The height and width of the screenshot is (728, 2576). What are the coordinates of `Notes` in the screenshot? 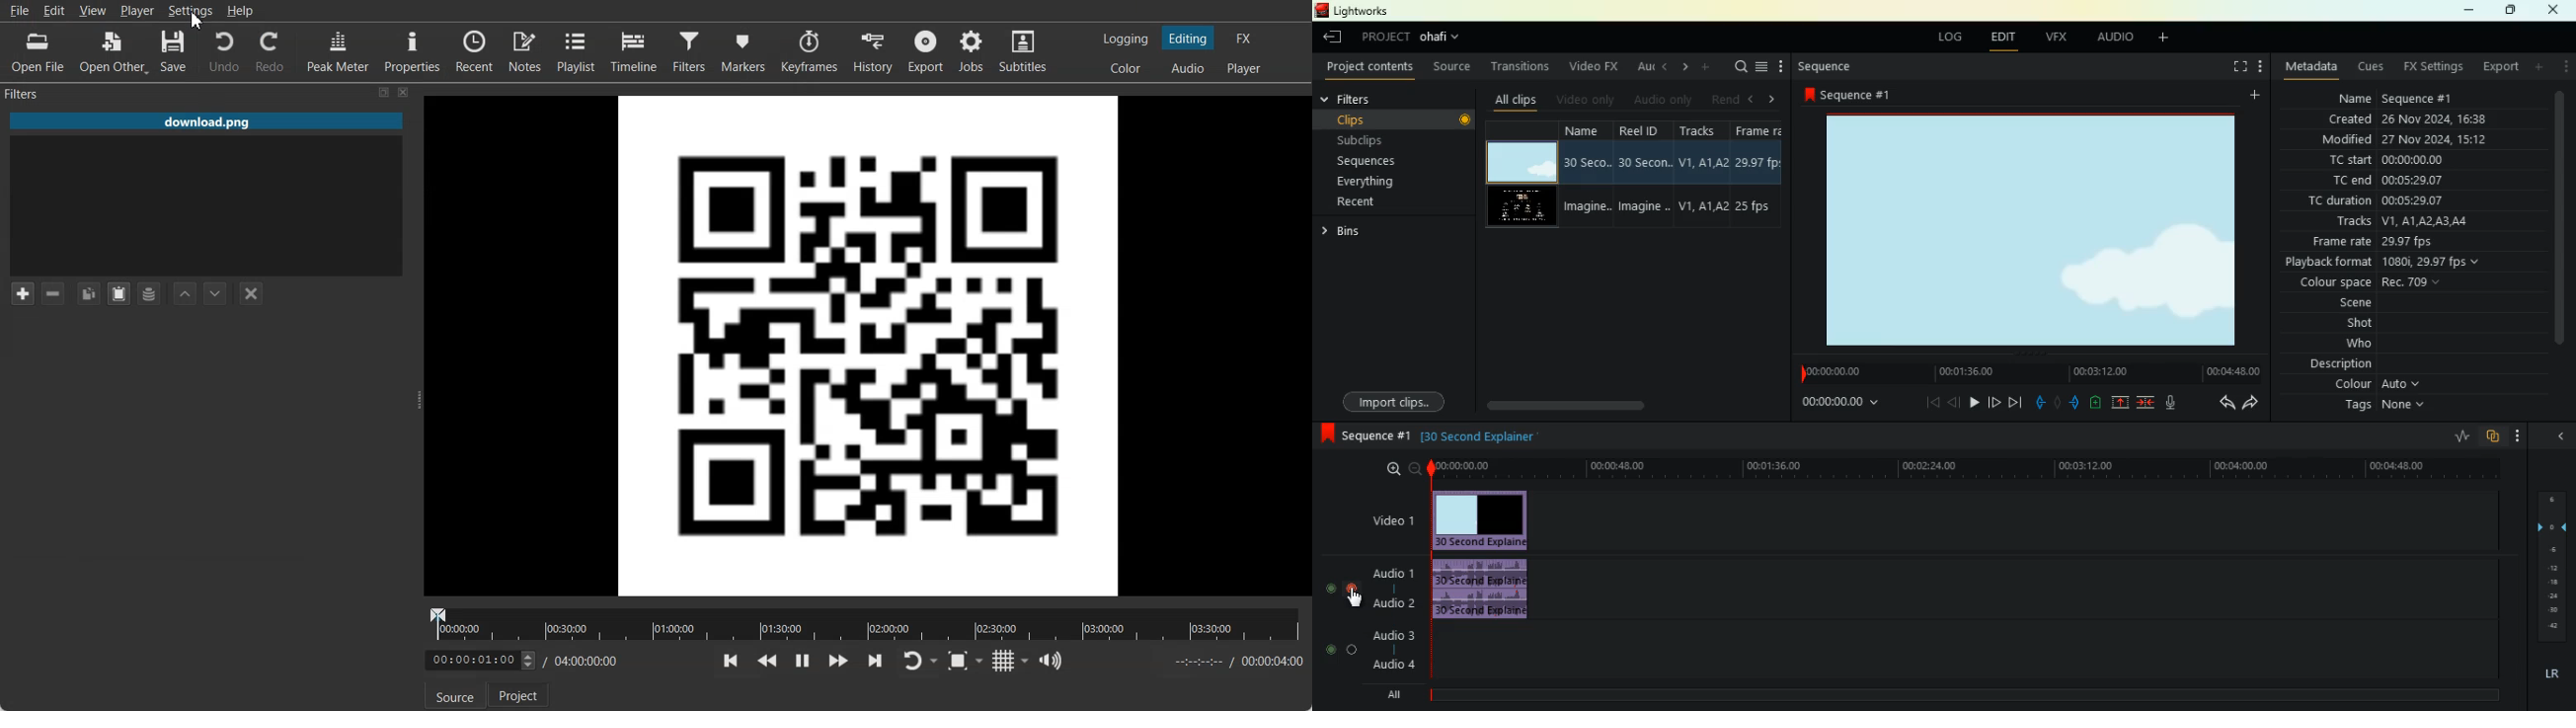 It's located at (526, 50).